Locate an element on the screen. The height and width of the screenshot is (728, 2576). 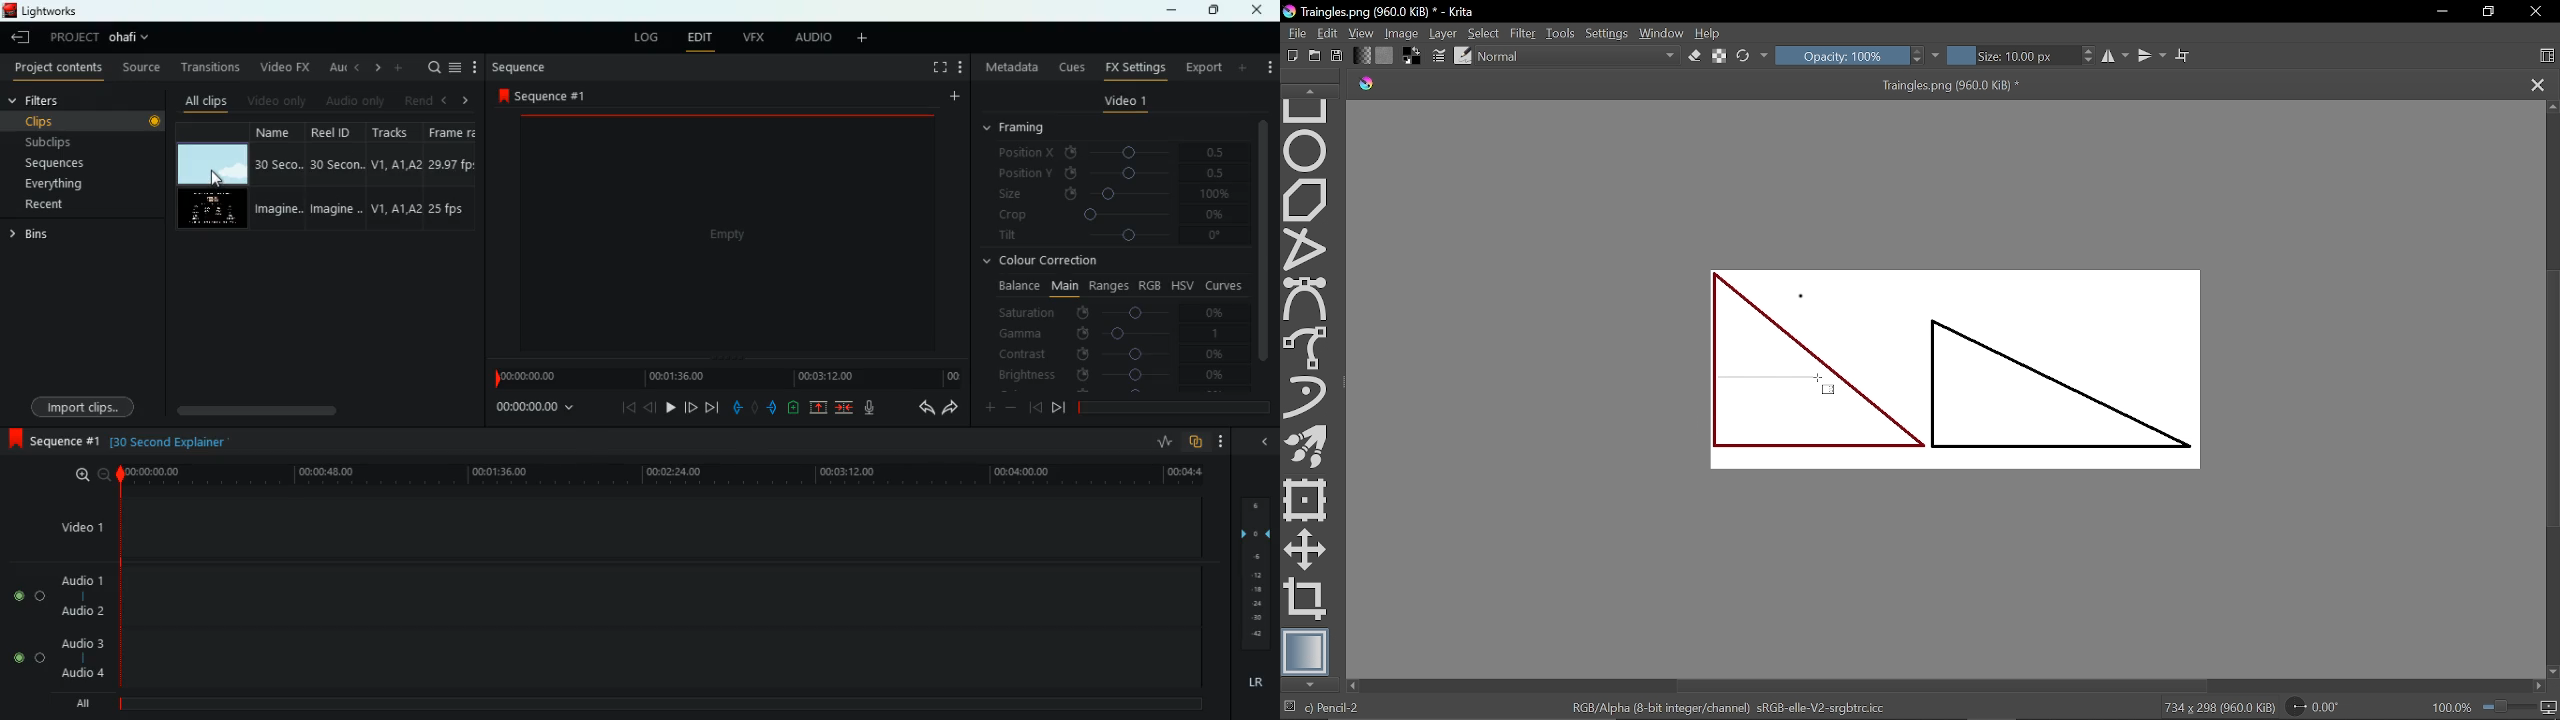
Traingles.png (960.0 KiB) * is located at coordinates (1934, 85).